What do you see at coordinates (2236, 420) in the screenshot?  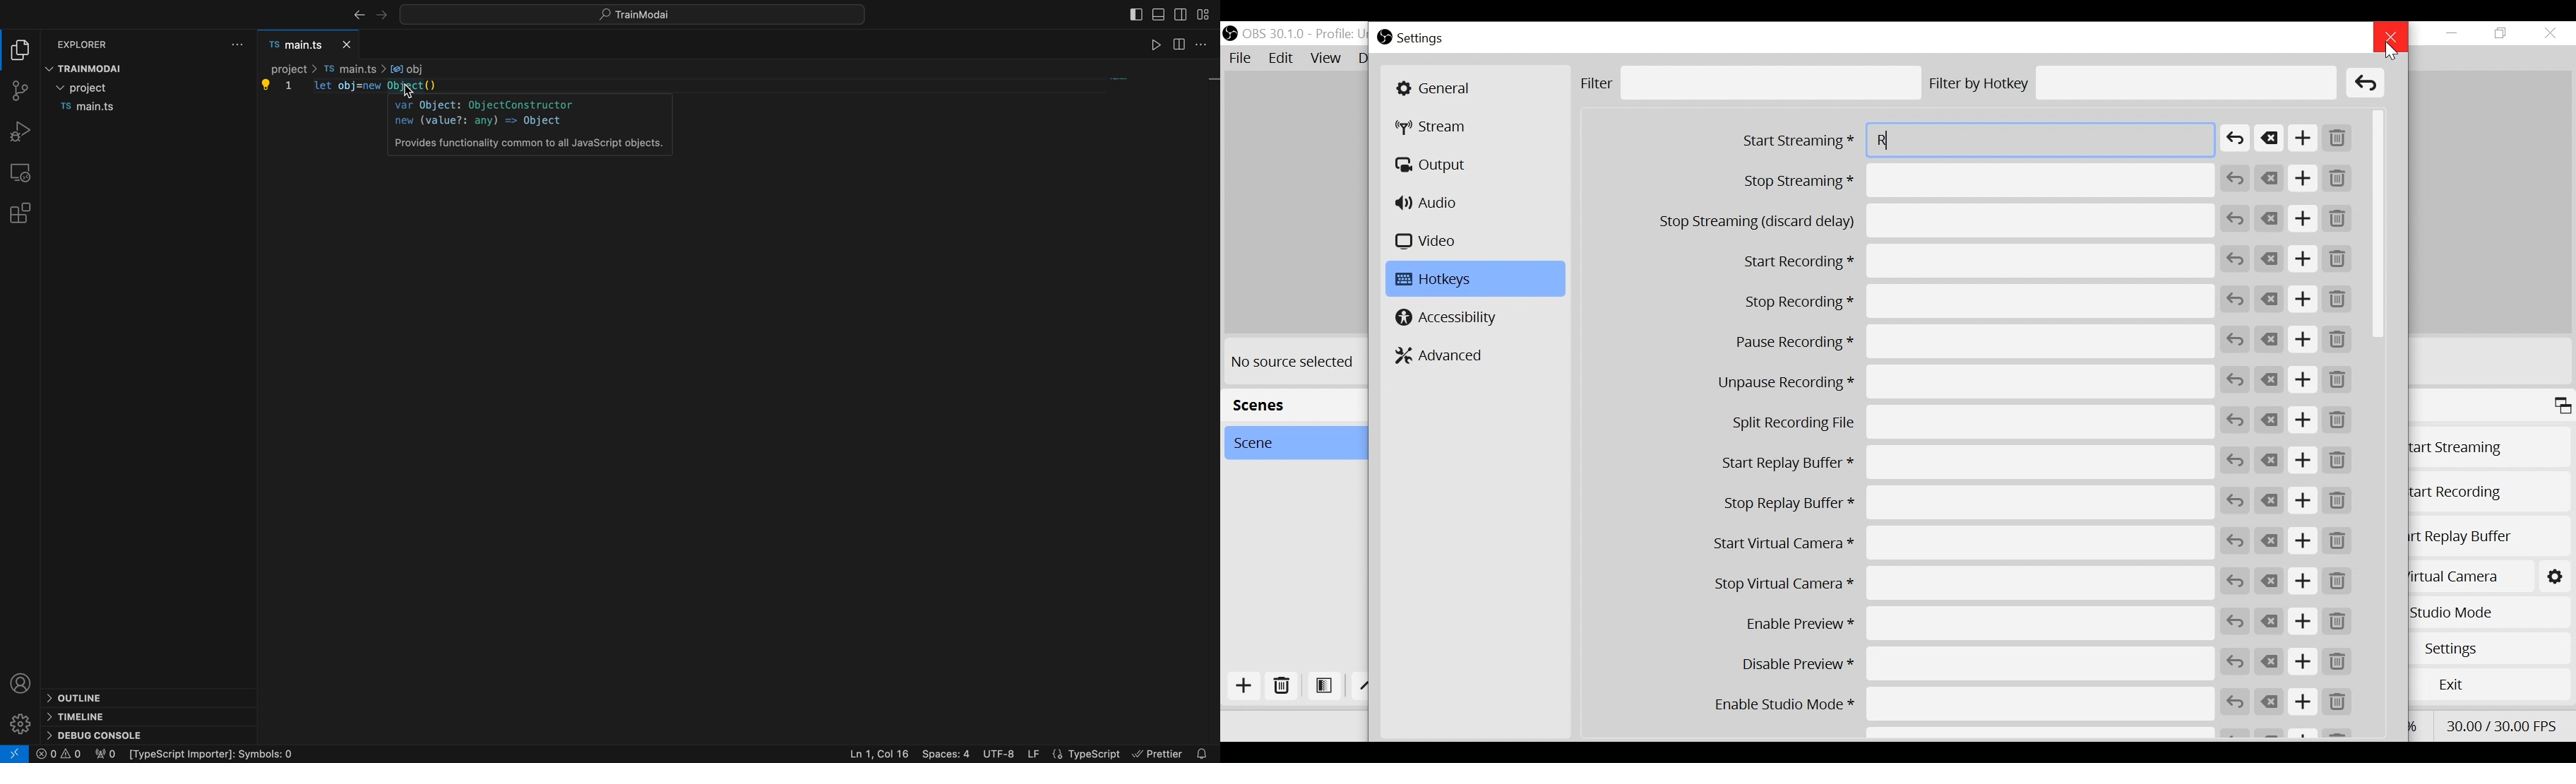 I see `Revert` at bounding box center [2236, 420].